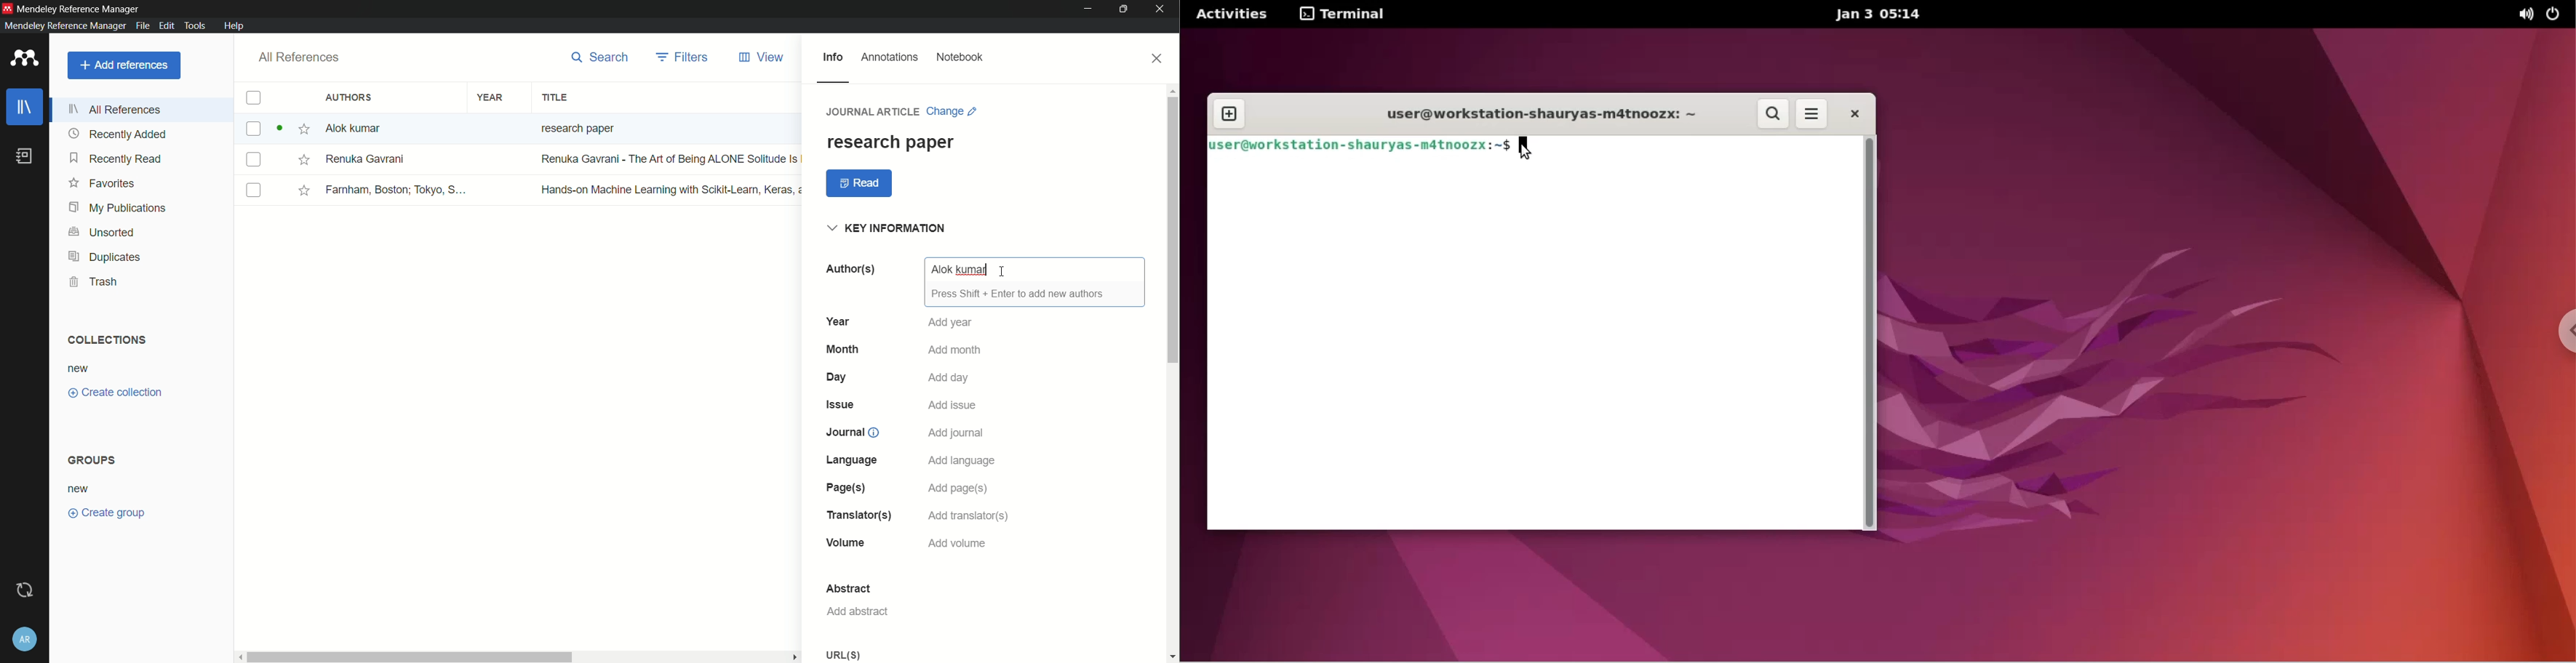 This screenshot has width=2576, height=672. I want to click on checkbox, so click(253, 98).